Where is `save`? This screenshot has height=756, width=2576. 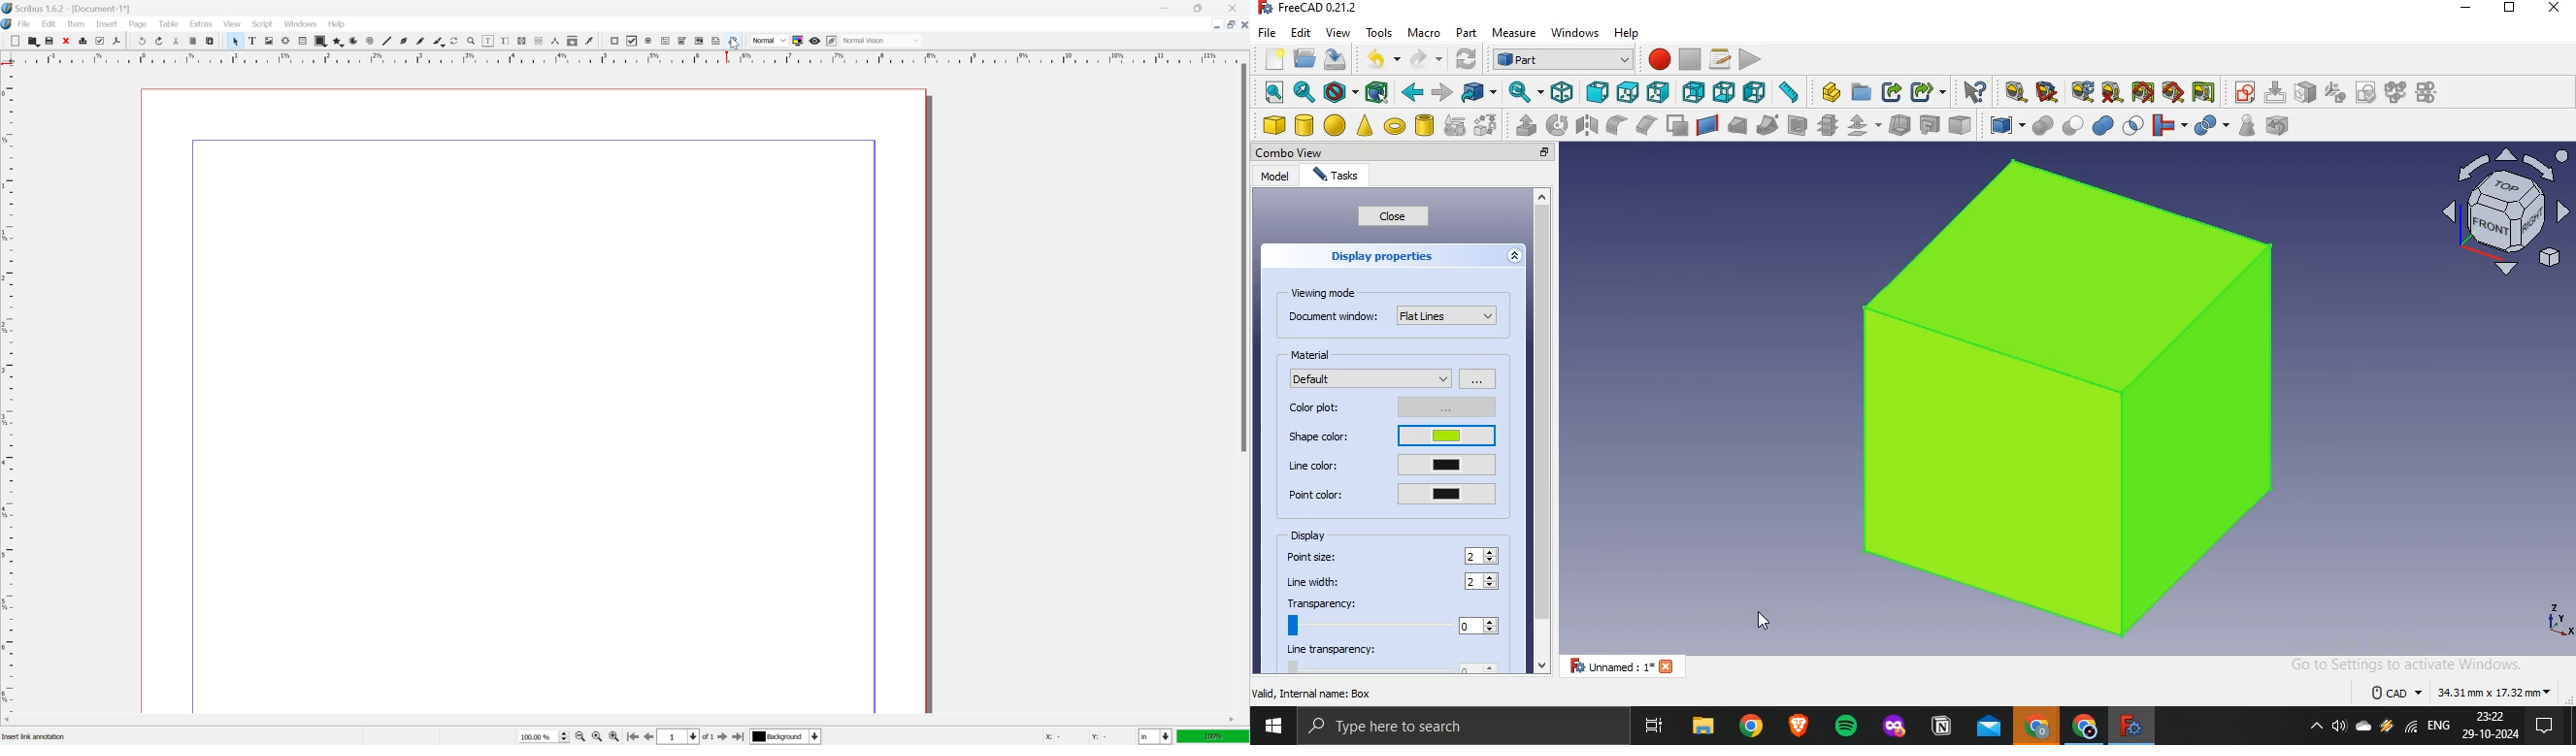 save is located at coordinates (49, 41).